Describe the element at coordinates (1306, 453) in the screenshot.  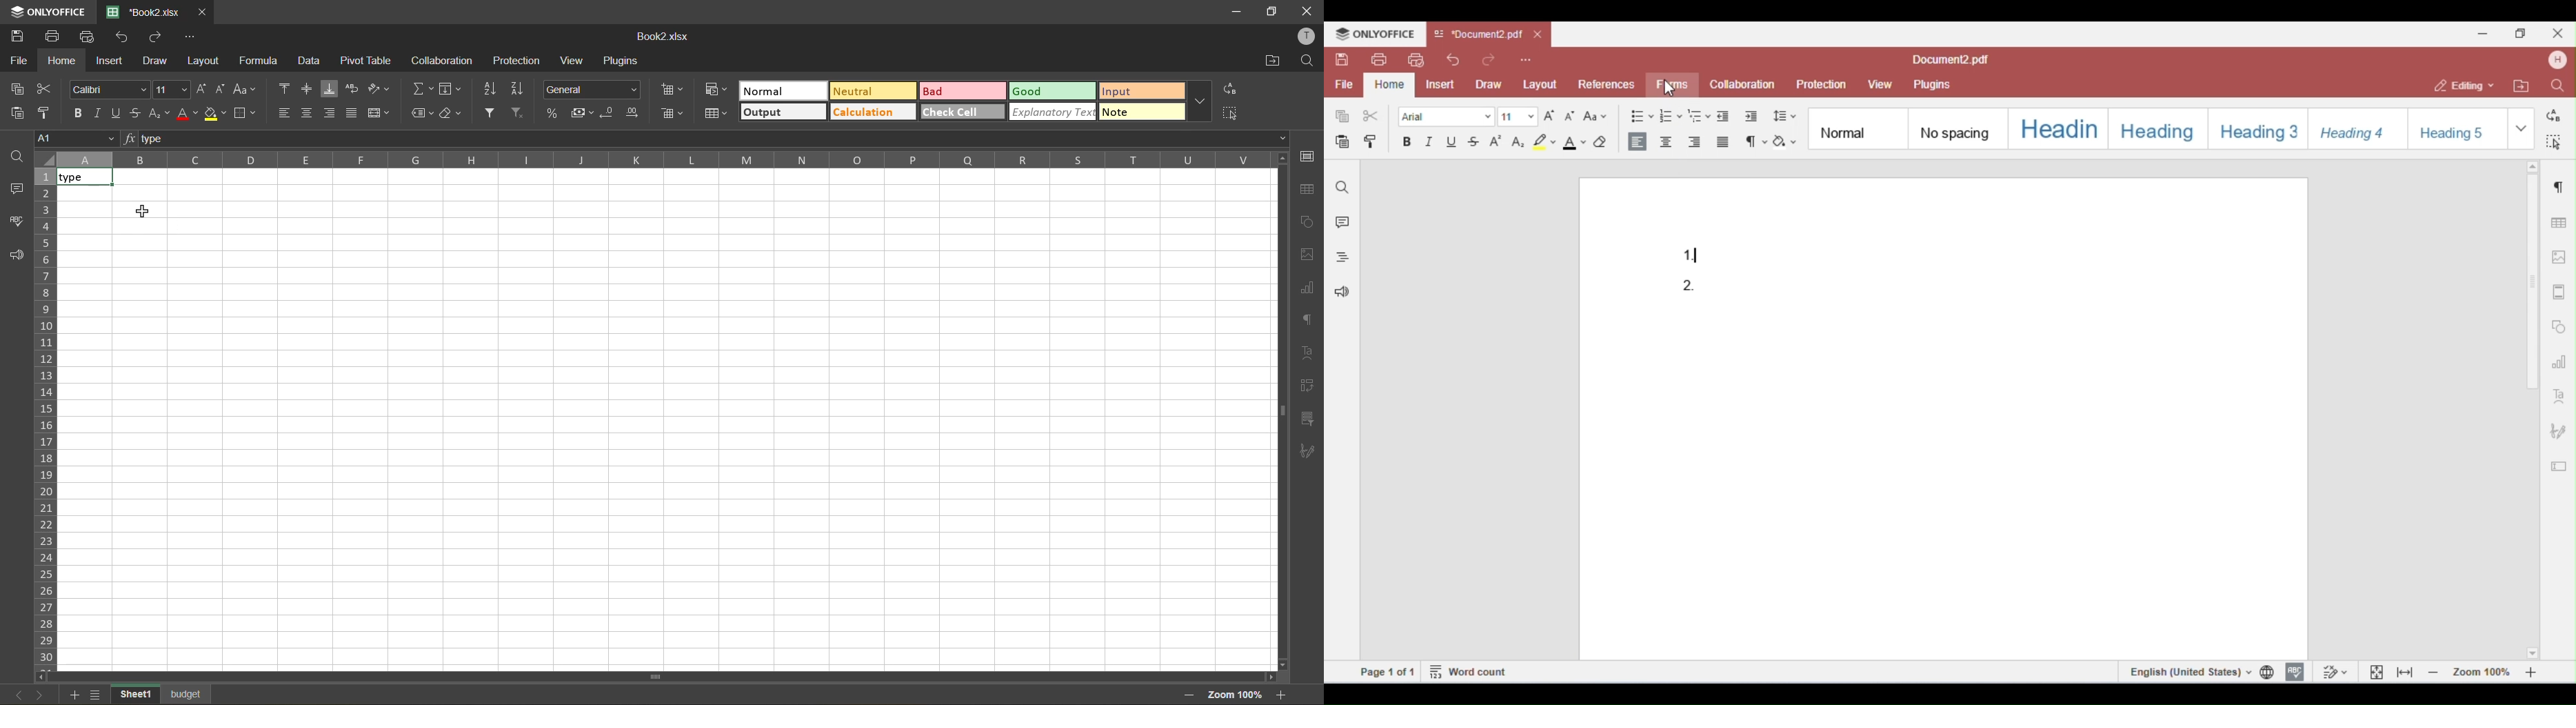
I see `signature` at that location.